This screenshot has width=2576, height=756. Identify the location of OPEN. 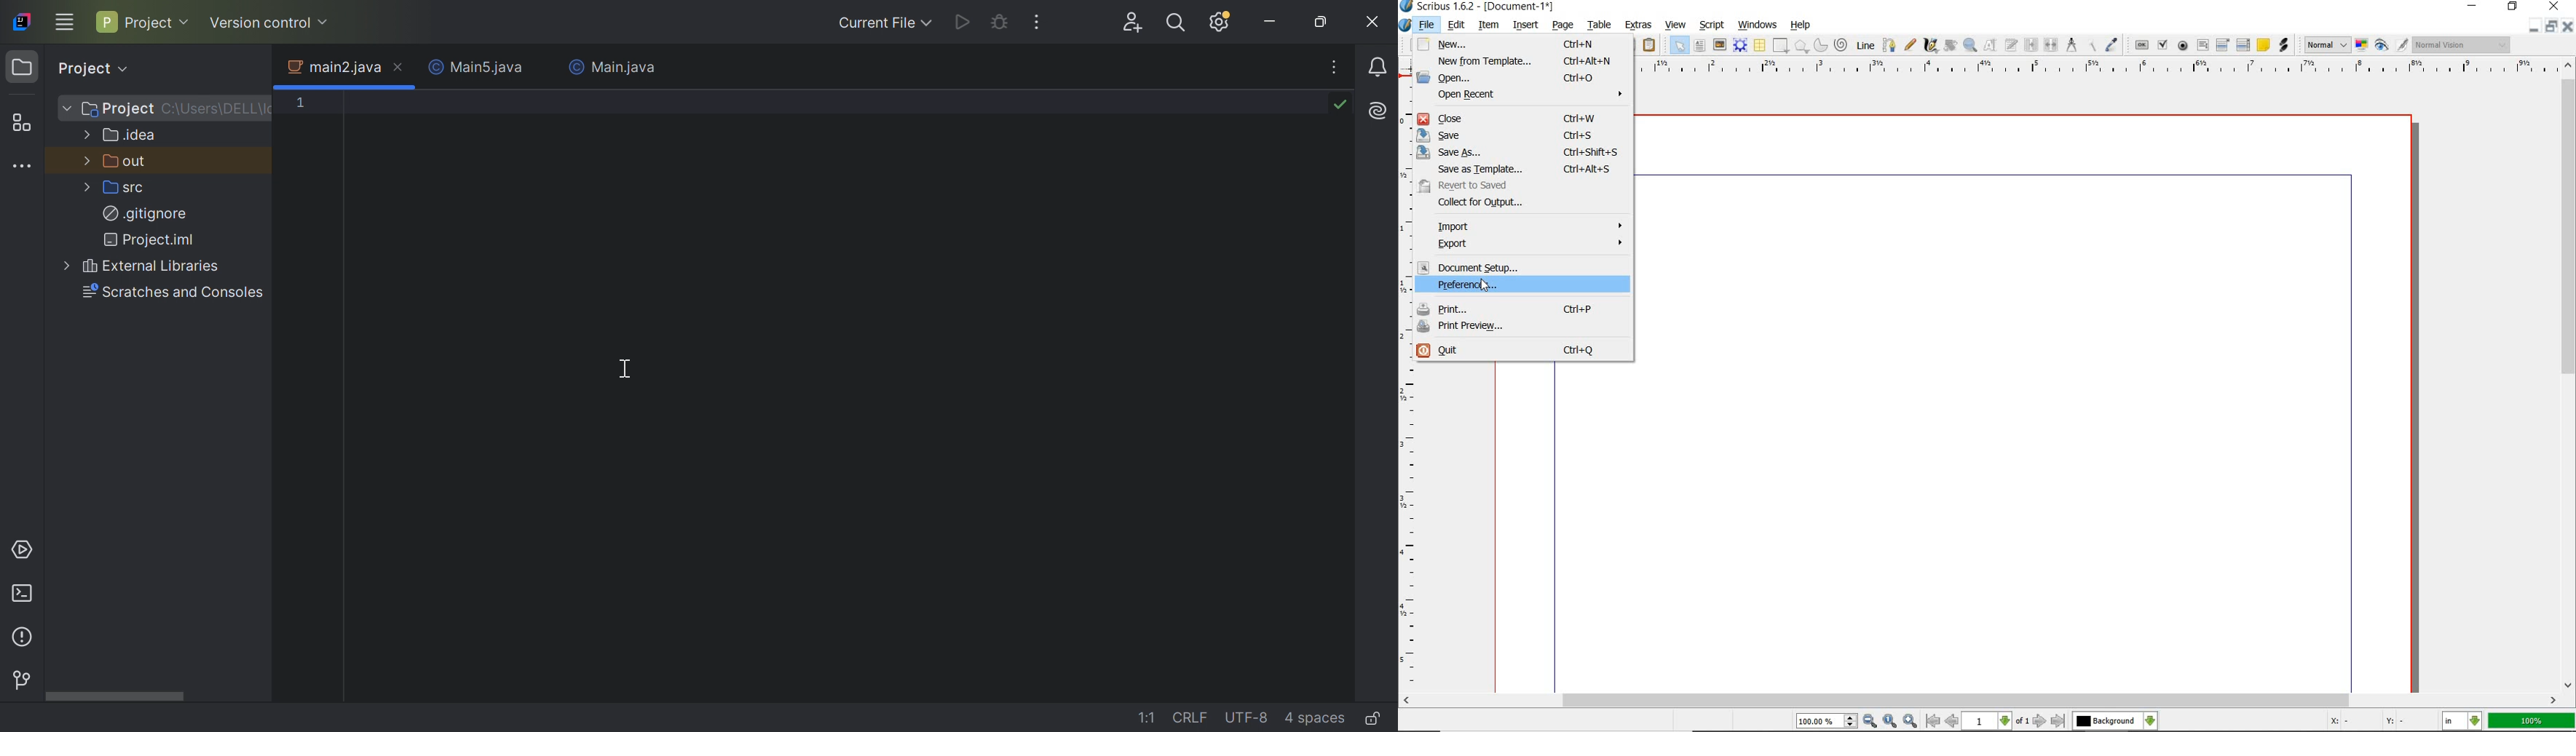
(1520, 78).